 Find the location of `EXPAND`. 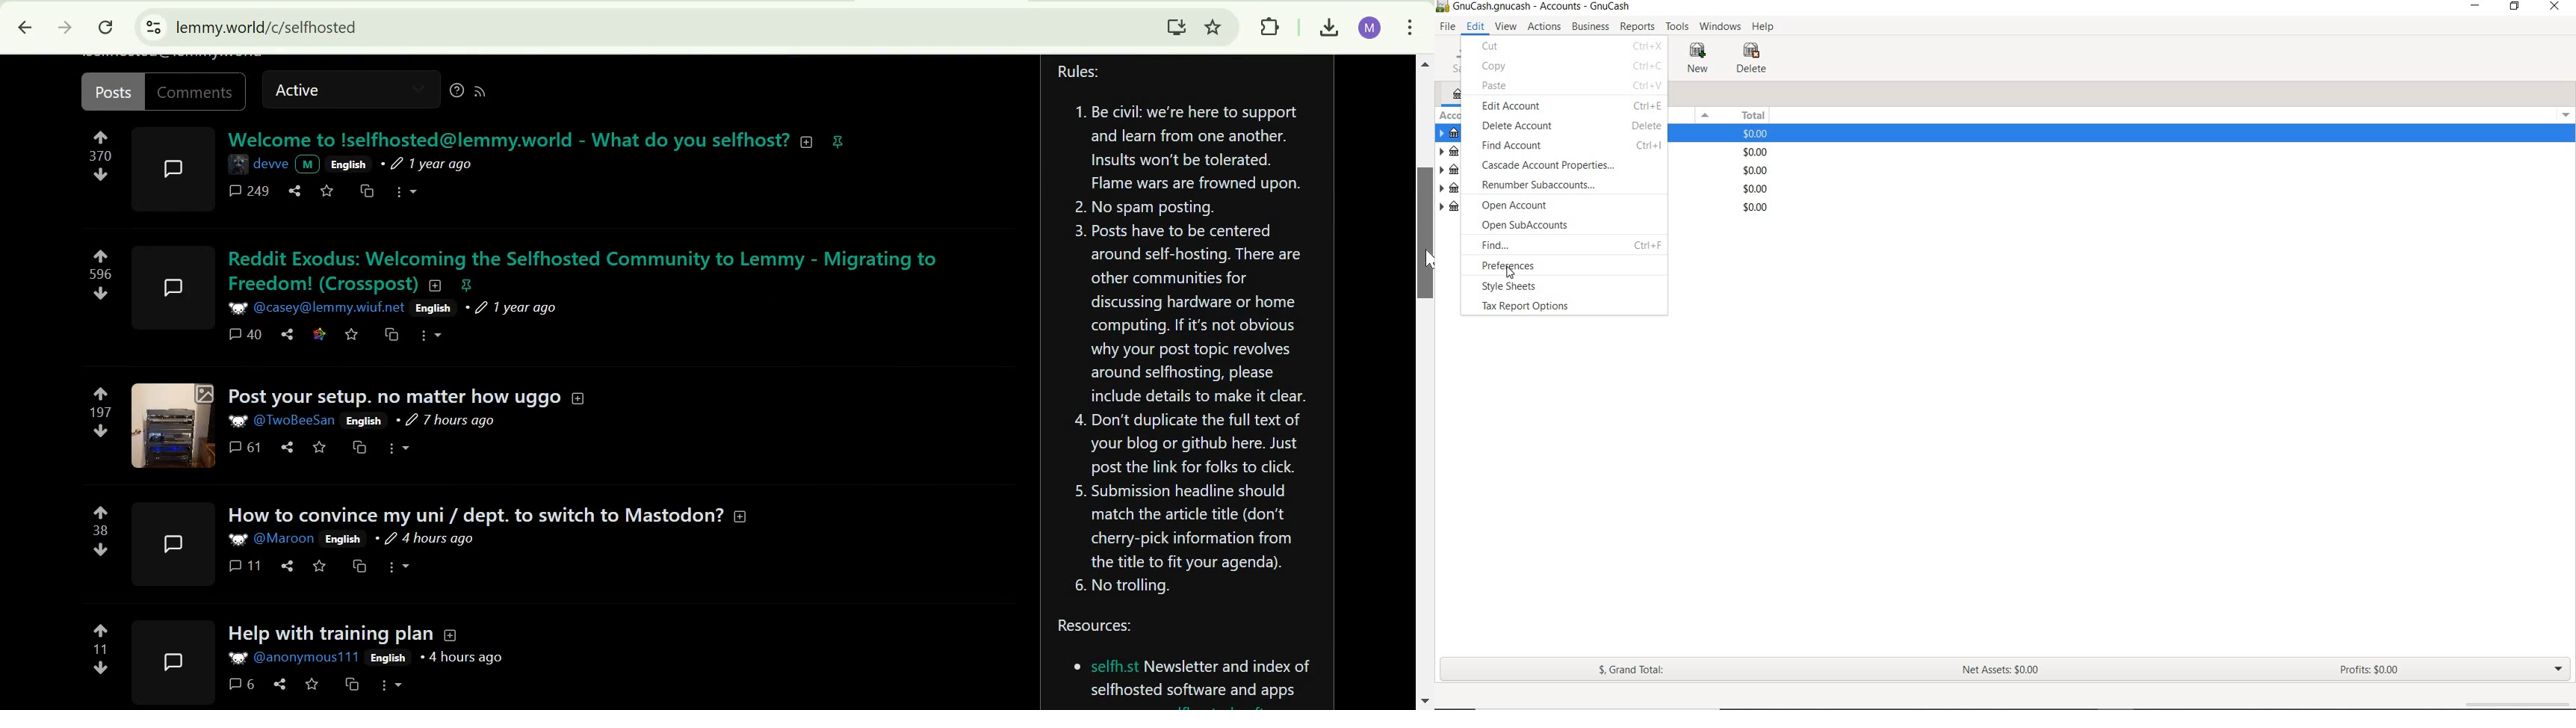

EXPAND is located at coordinates (2560, 671).